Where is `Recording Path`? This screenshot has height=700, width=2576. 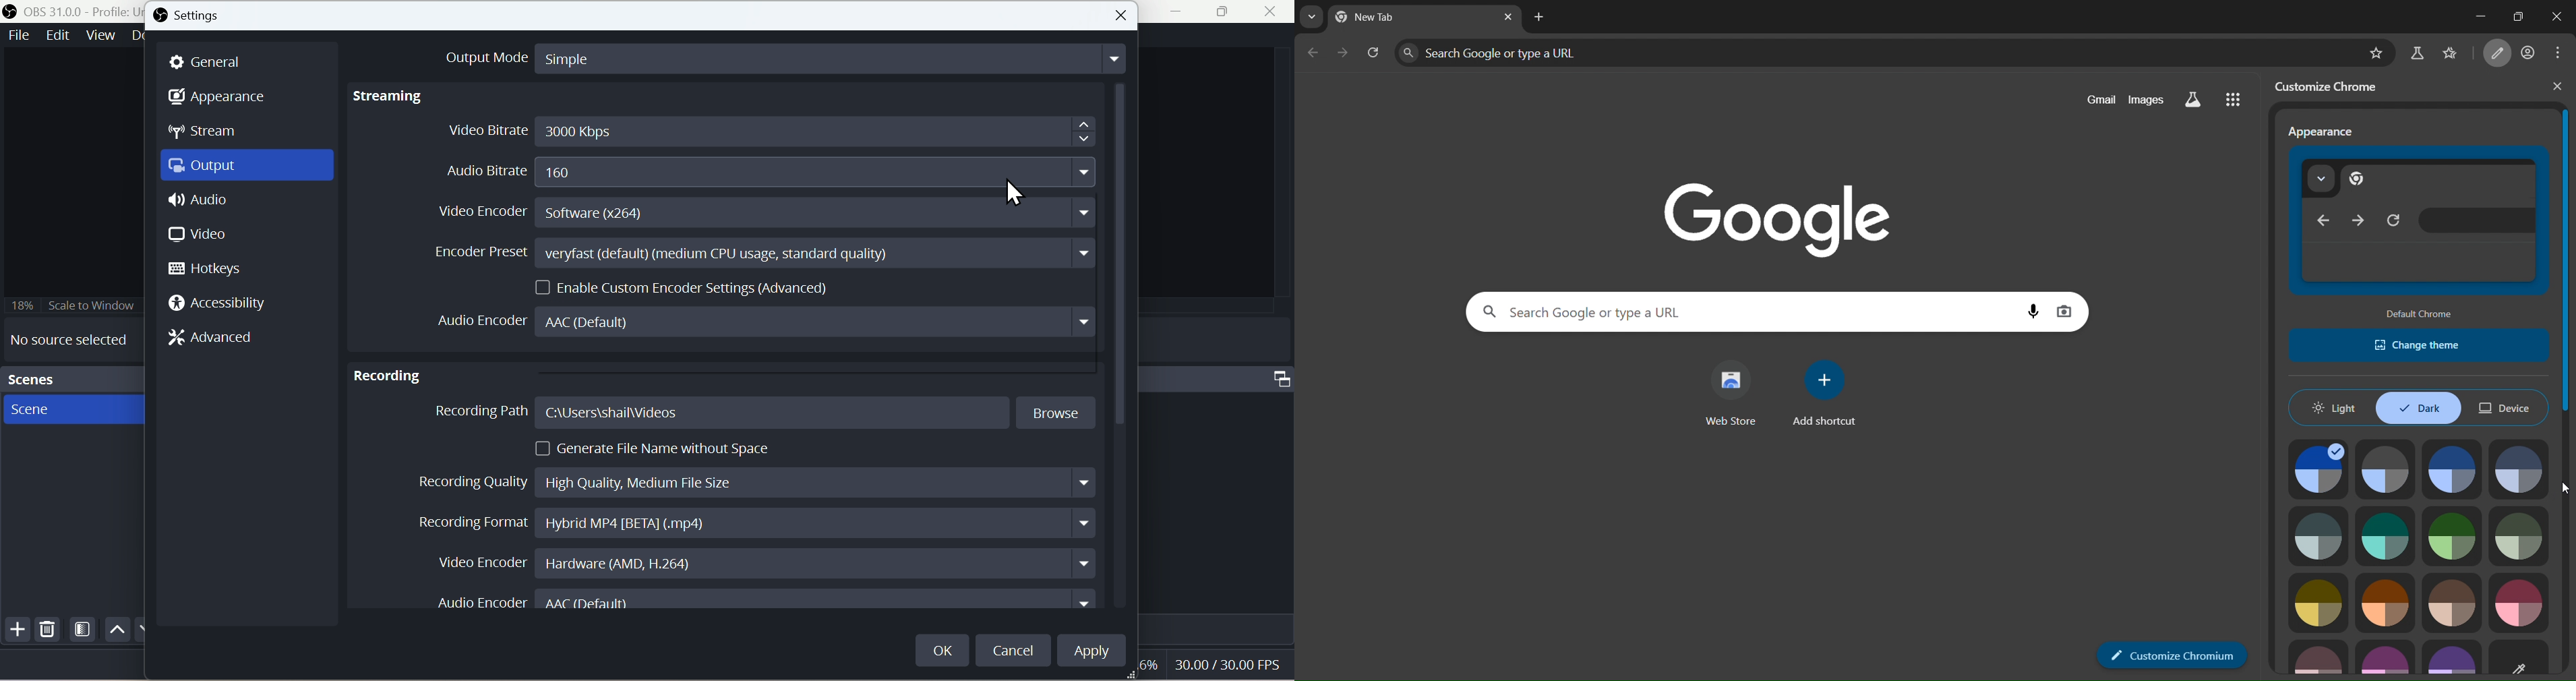 Recording Path is located at coordinates (765, 413).